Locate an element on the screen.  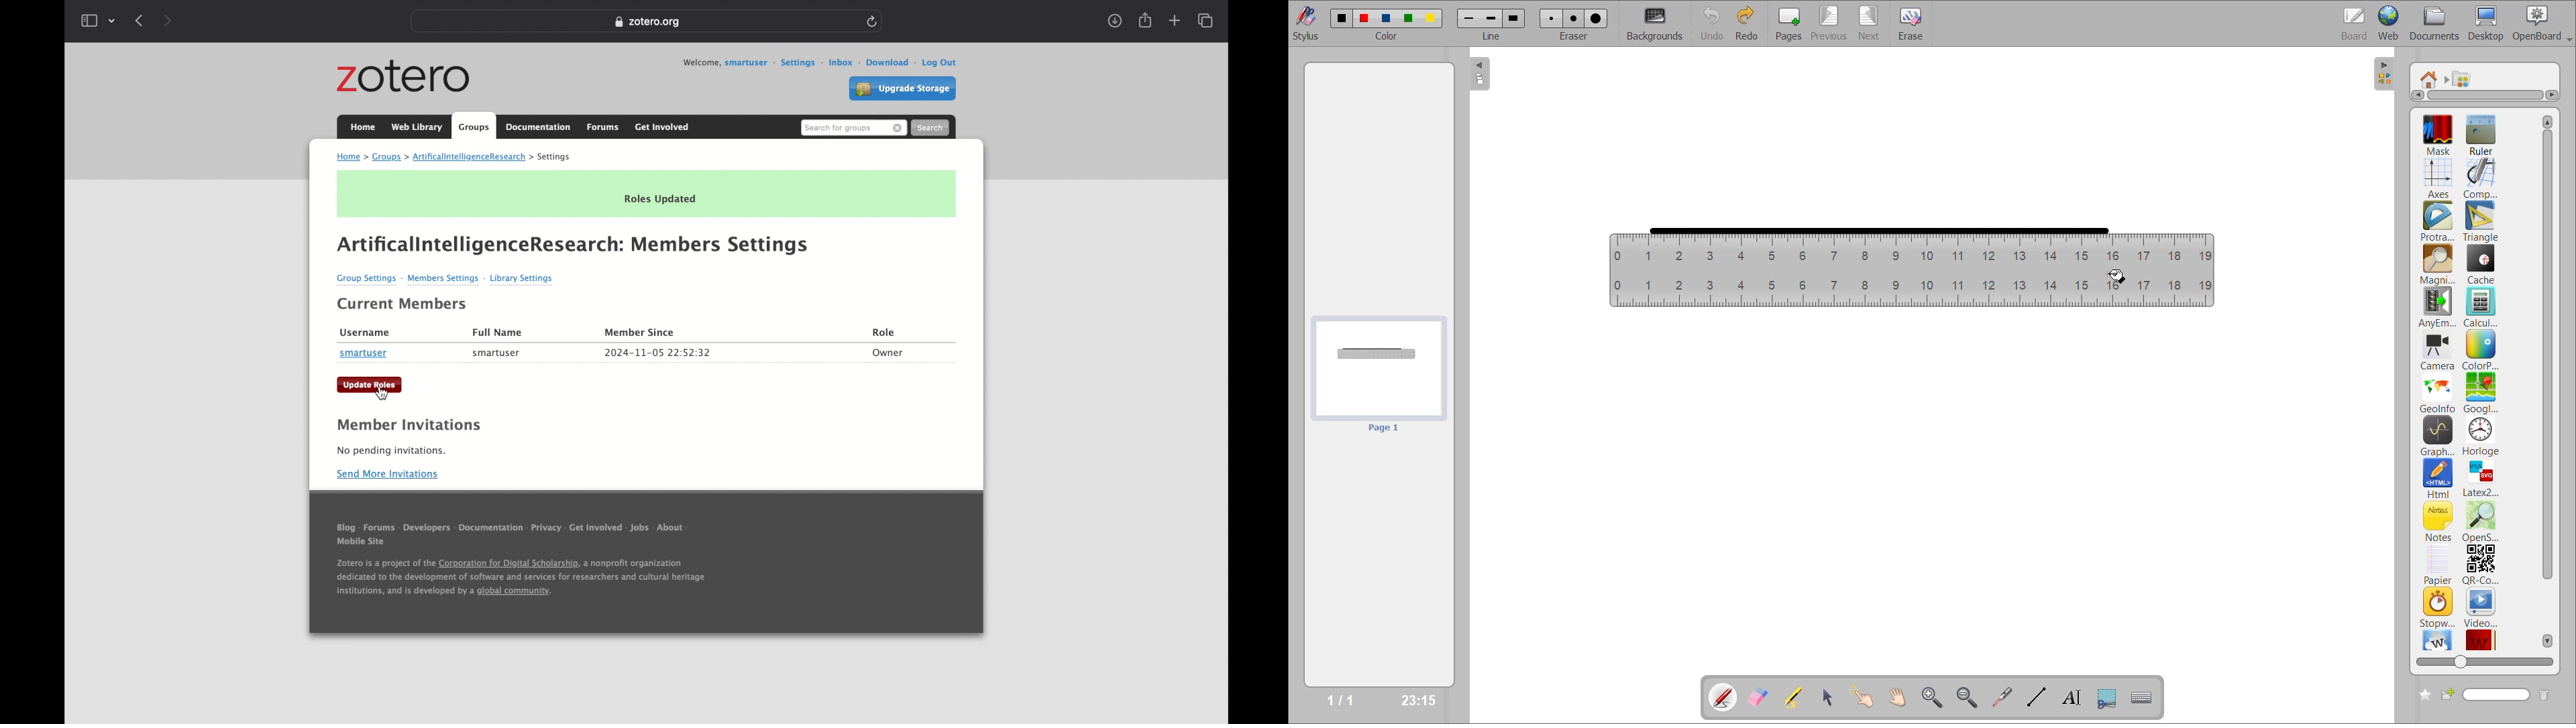
eraser 2 is located at coordinates (1574, 18).